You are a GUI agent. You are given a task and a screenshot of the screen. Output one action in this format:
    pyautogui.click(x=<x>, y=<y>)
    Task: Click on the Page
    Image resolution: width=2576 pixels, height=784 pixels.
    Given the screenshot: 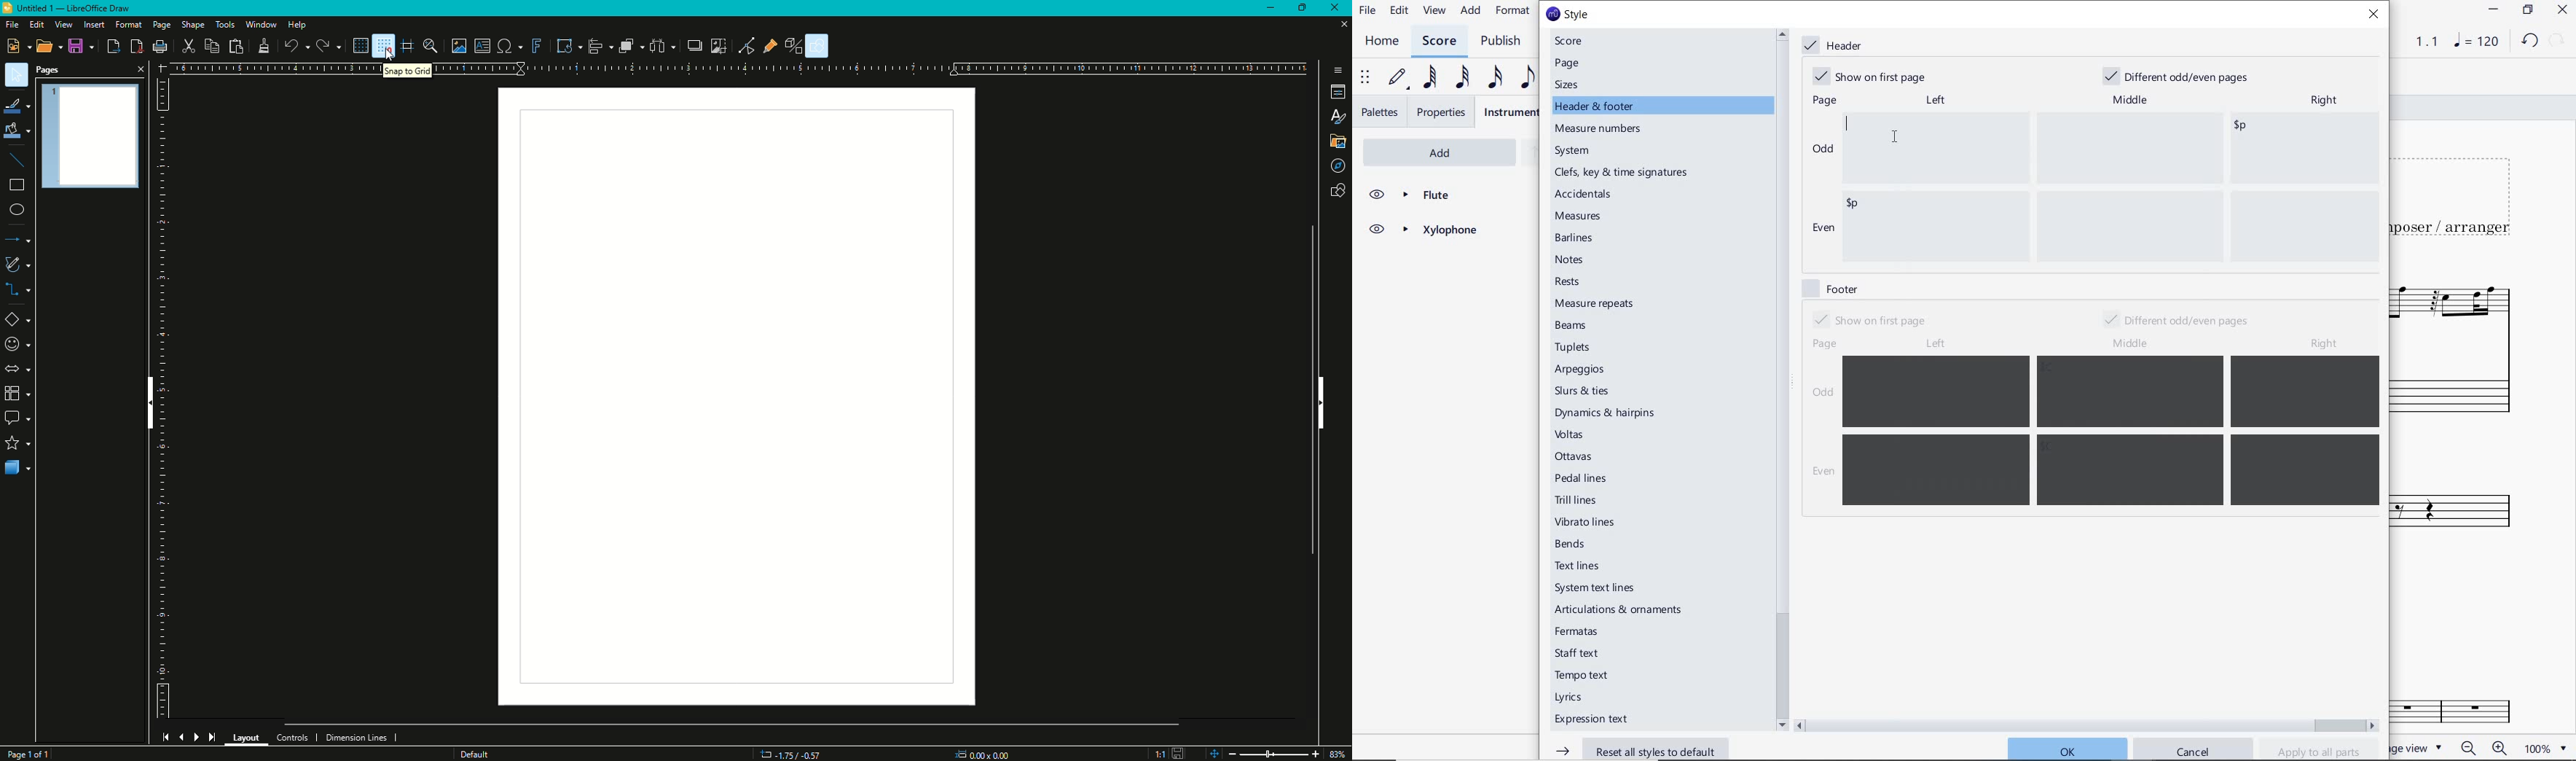 What is the action you would take?
    pyautogui.click(x=161, y=23)
    